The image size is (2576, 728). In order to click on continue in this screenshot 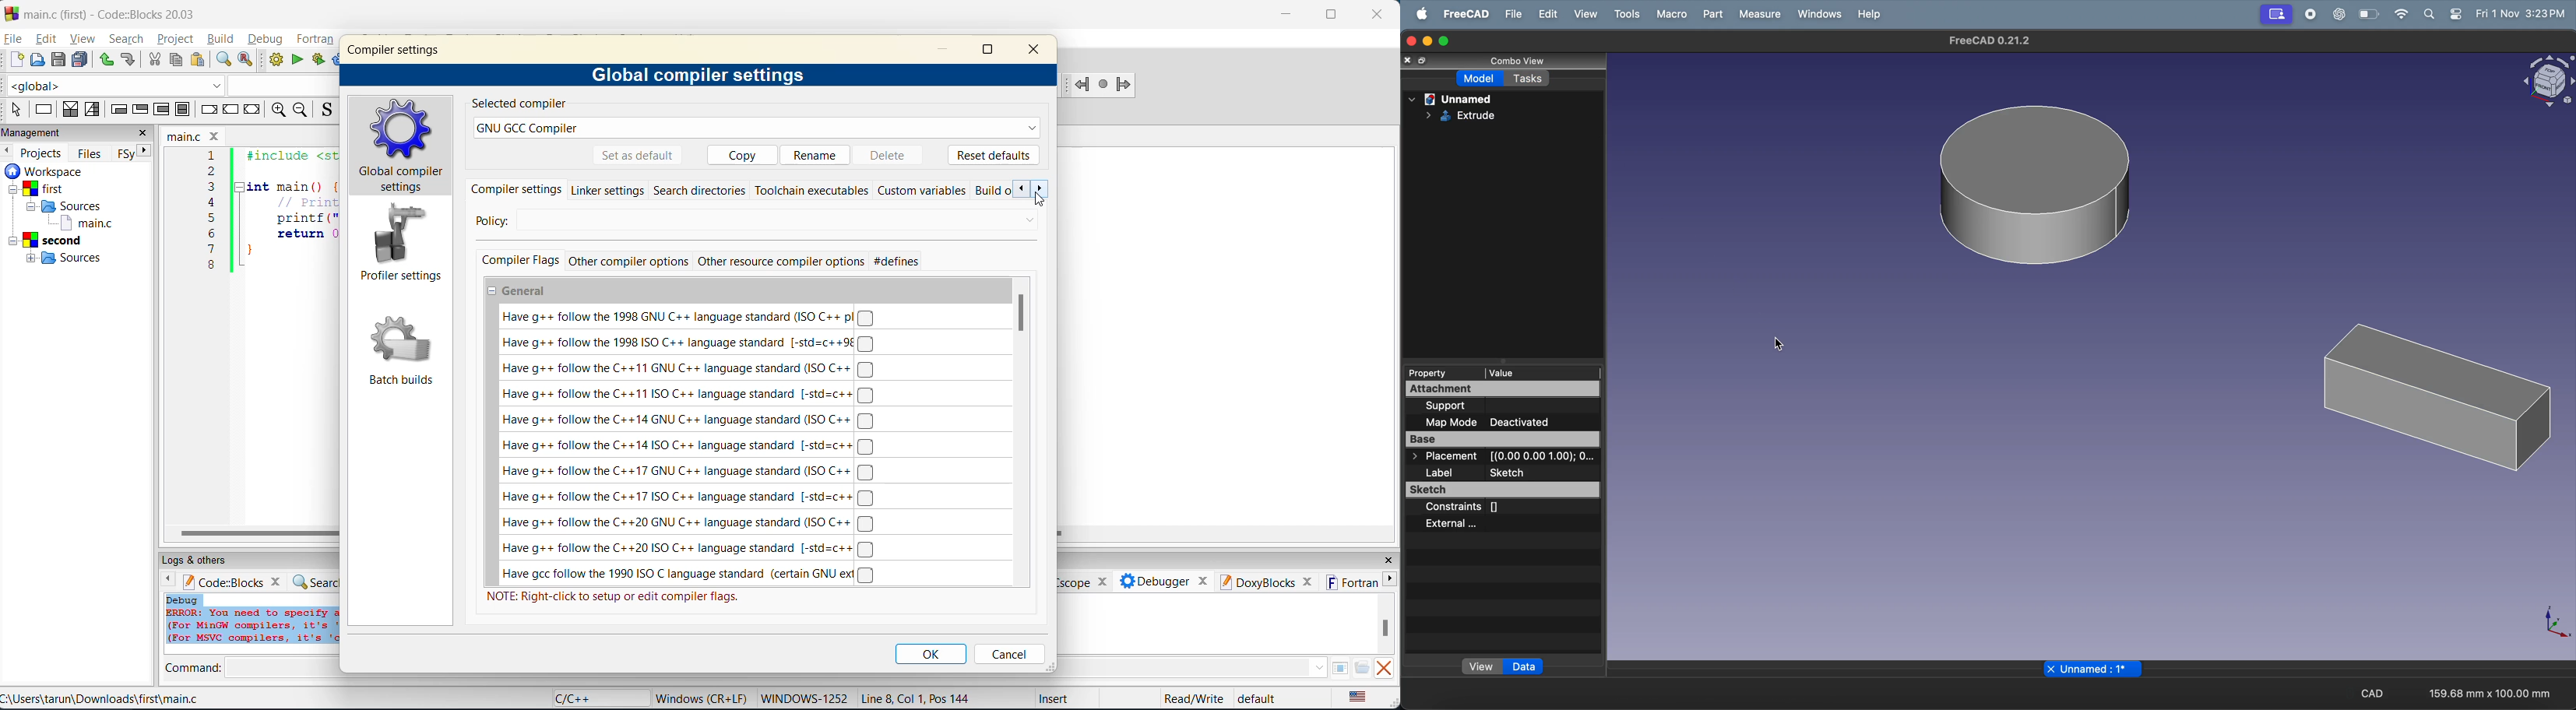, I will do `click(231, 108)`.